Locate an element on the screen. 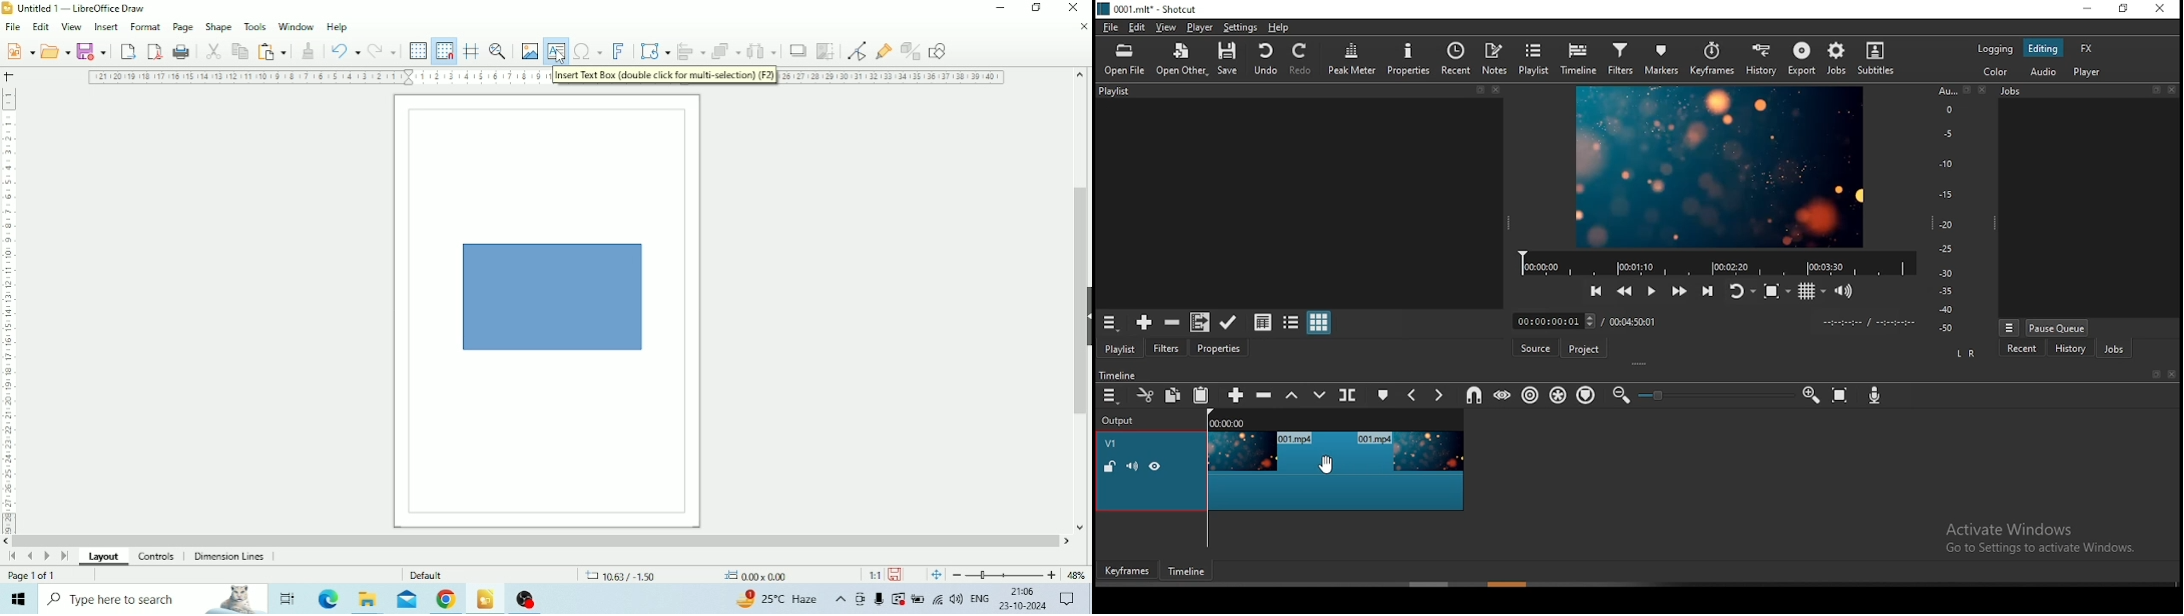 This screenshot has height=616, width=2184. source is located at coordinates (1535, 346).